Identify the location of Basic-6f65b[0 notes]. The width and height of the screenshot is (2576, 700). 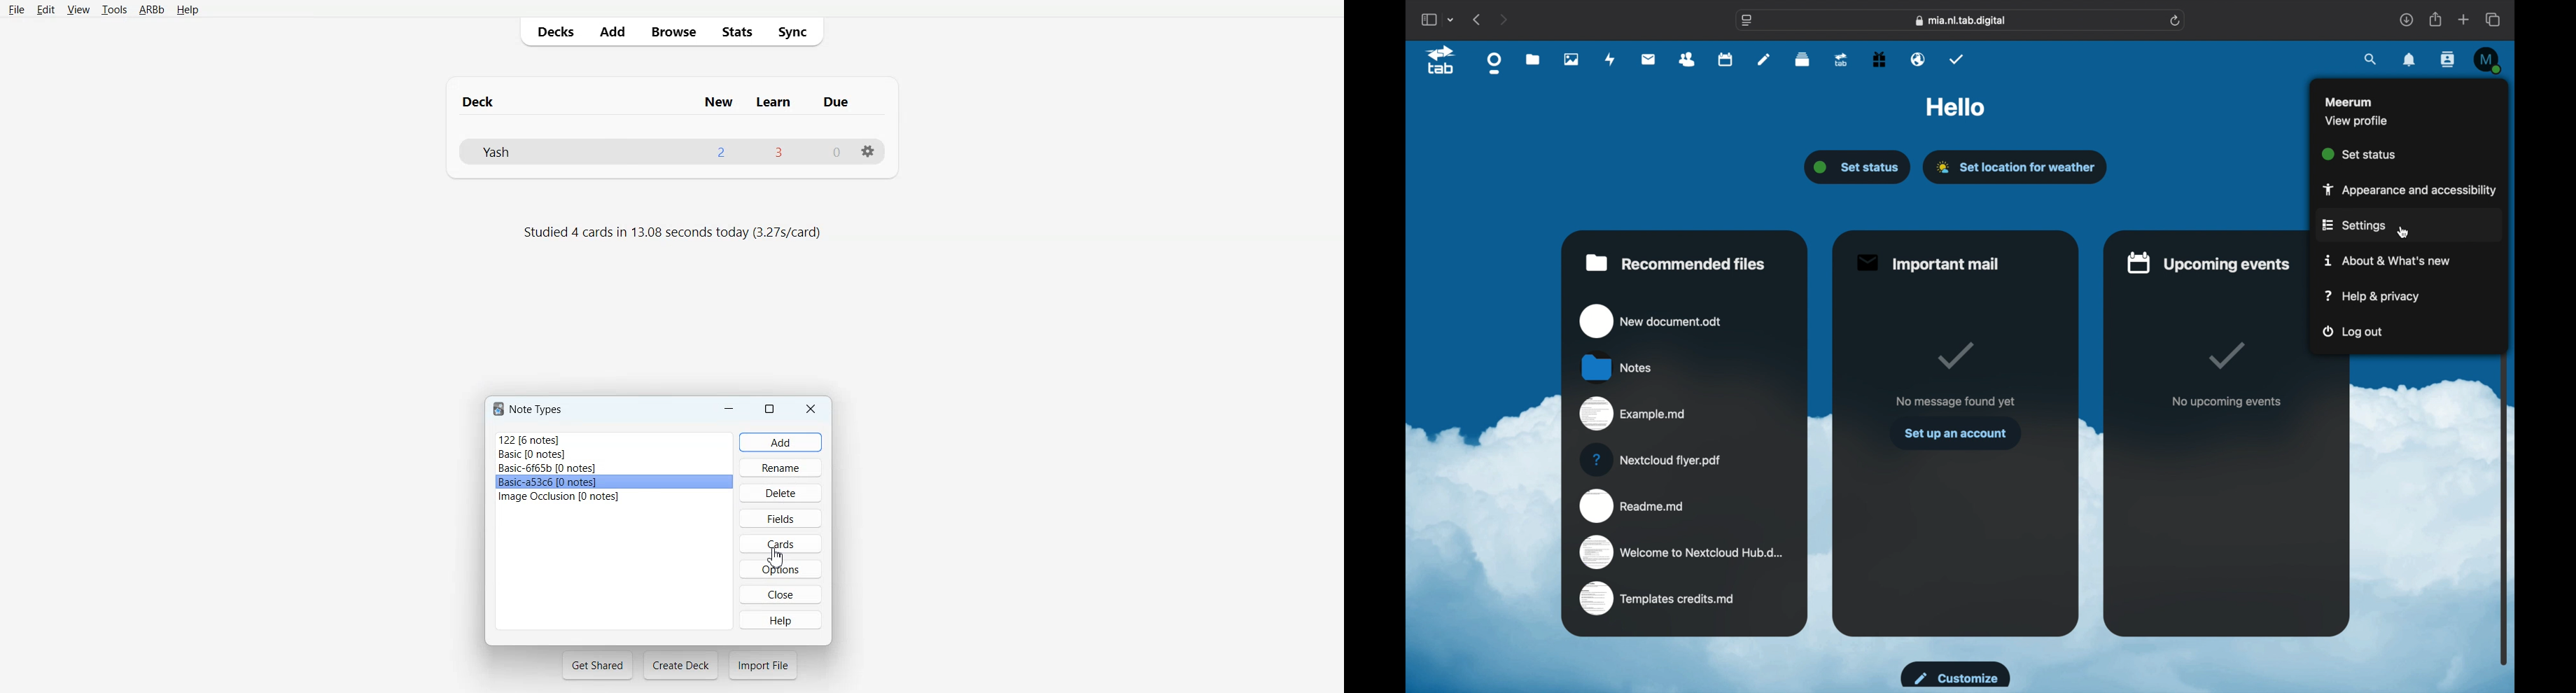
(615, 468).